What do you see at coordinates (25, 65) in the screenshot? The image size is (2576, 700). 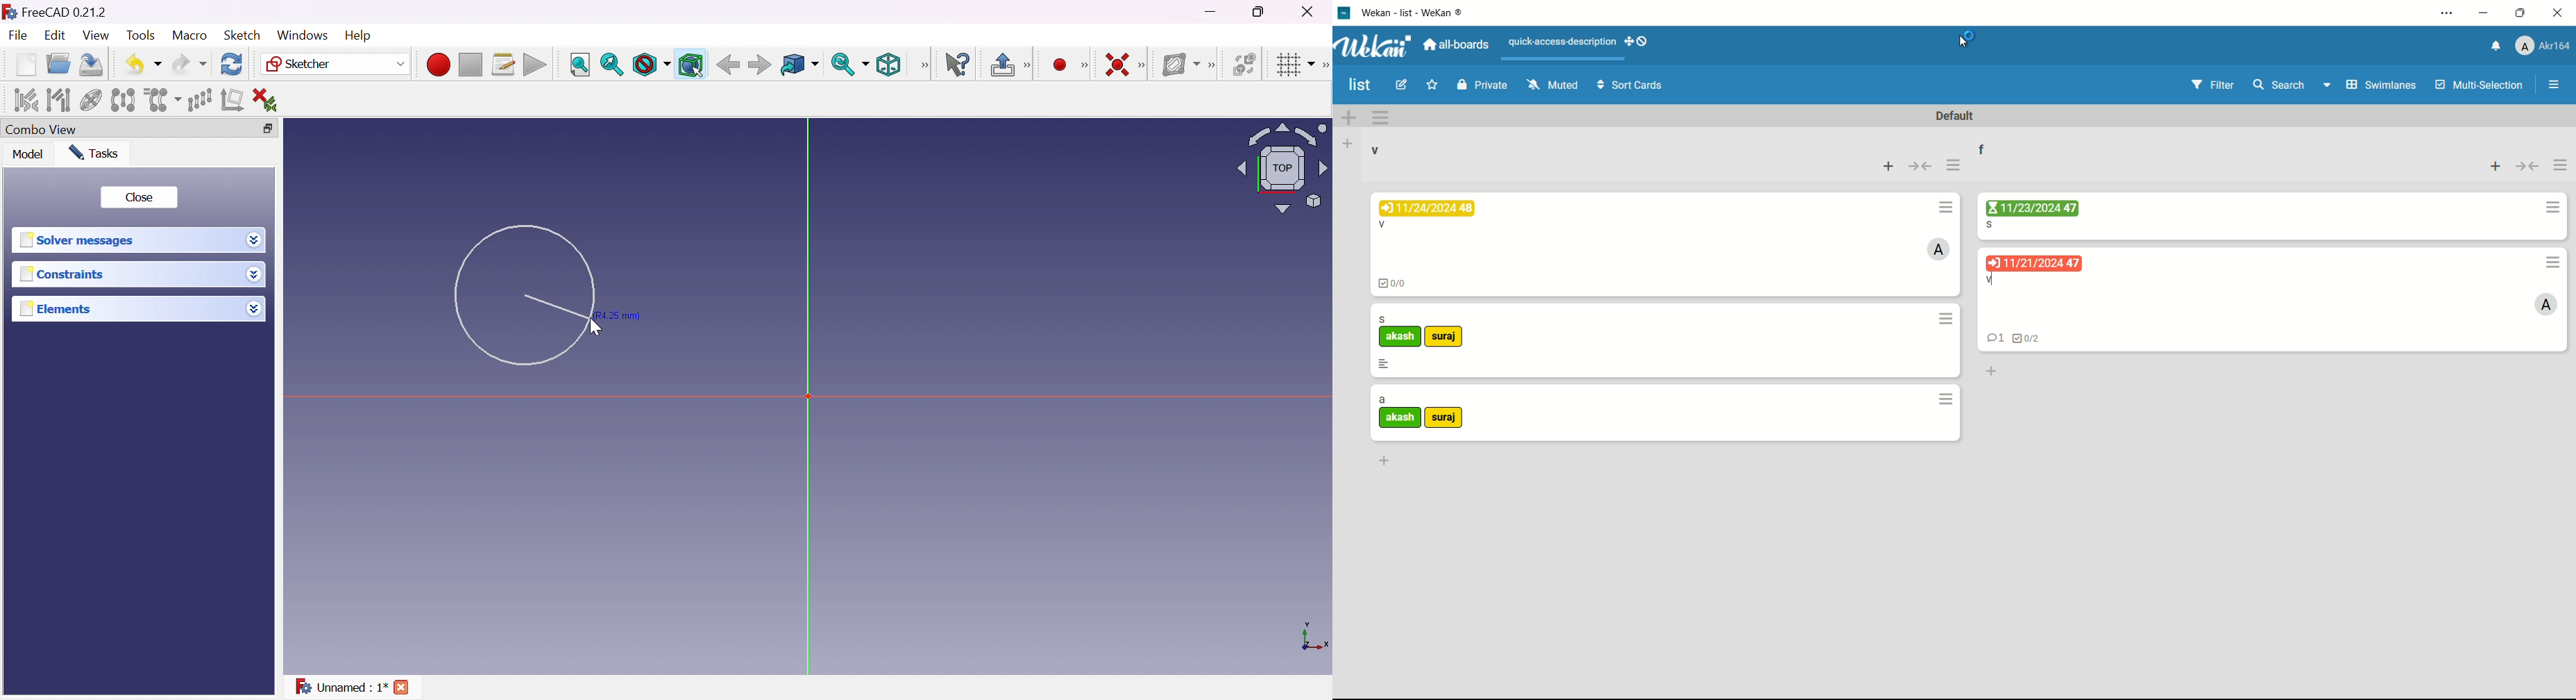 I see `New` at bounding box center [25, 65].